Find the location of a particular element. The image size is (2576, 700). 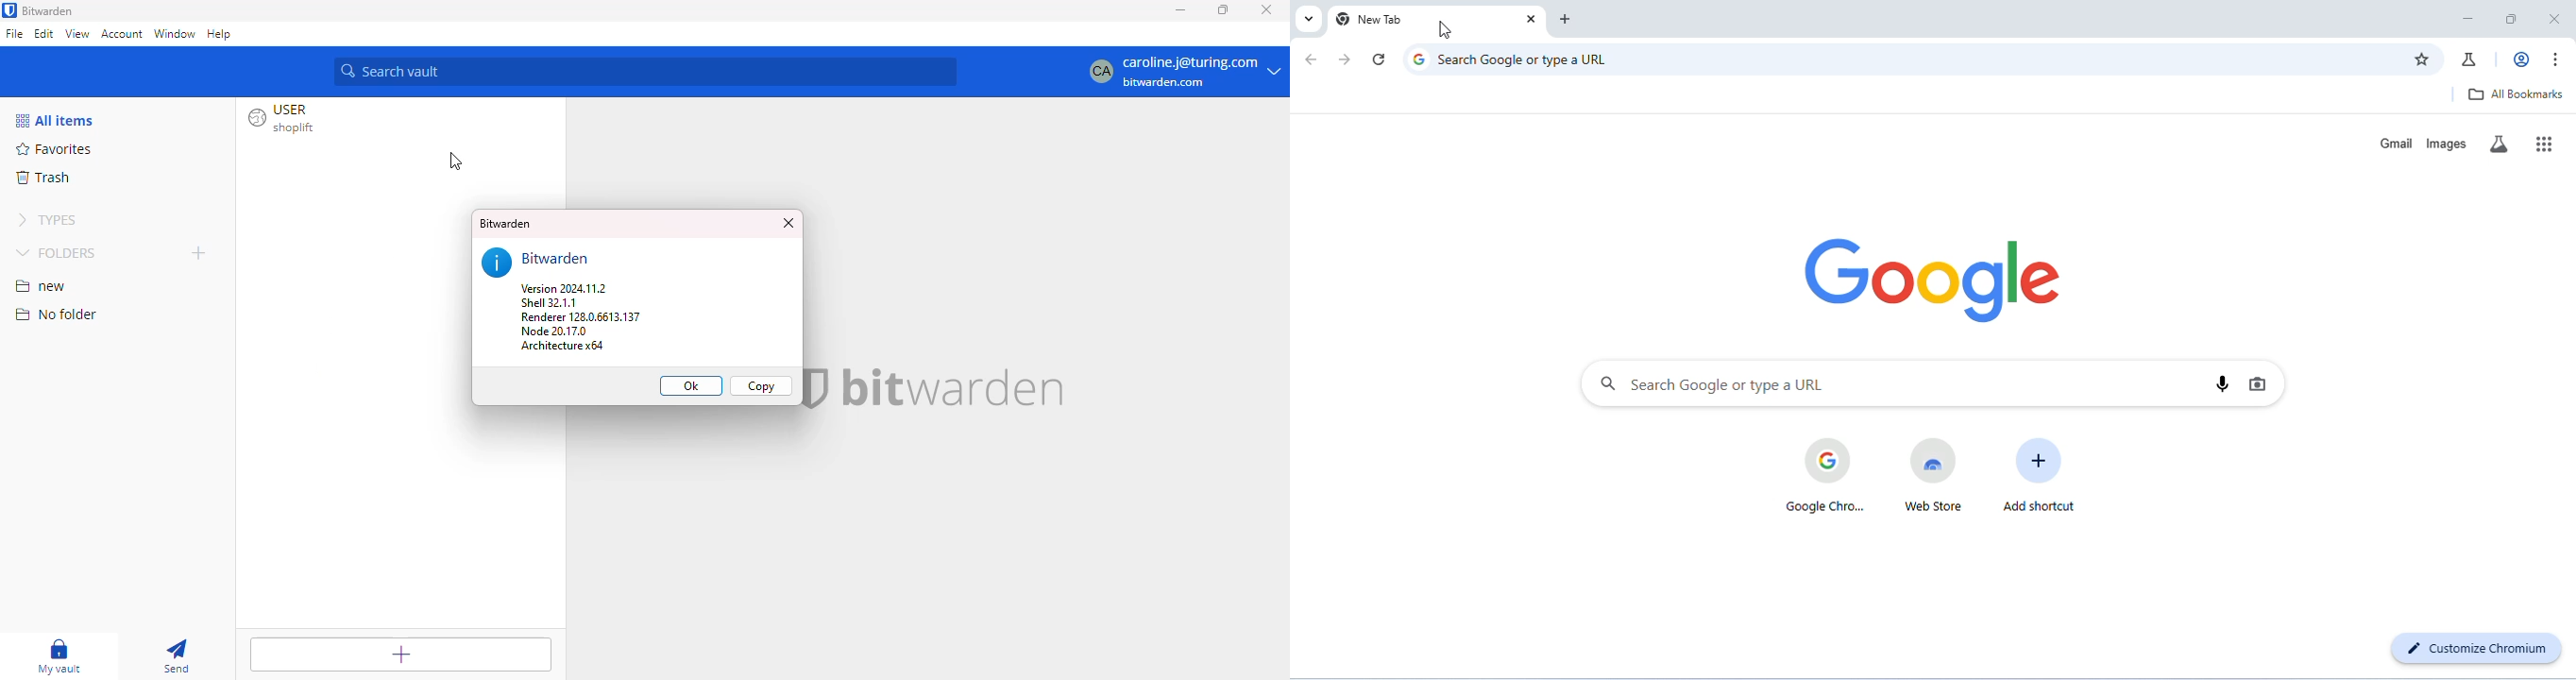

Ok is located at coordinates (690, 385).